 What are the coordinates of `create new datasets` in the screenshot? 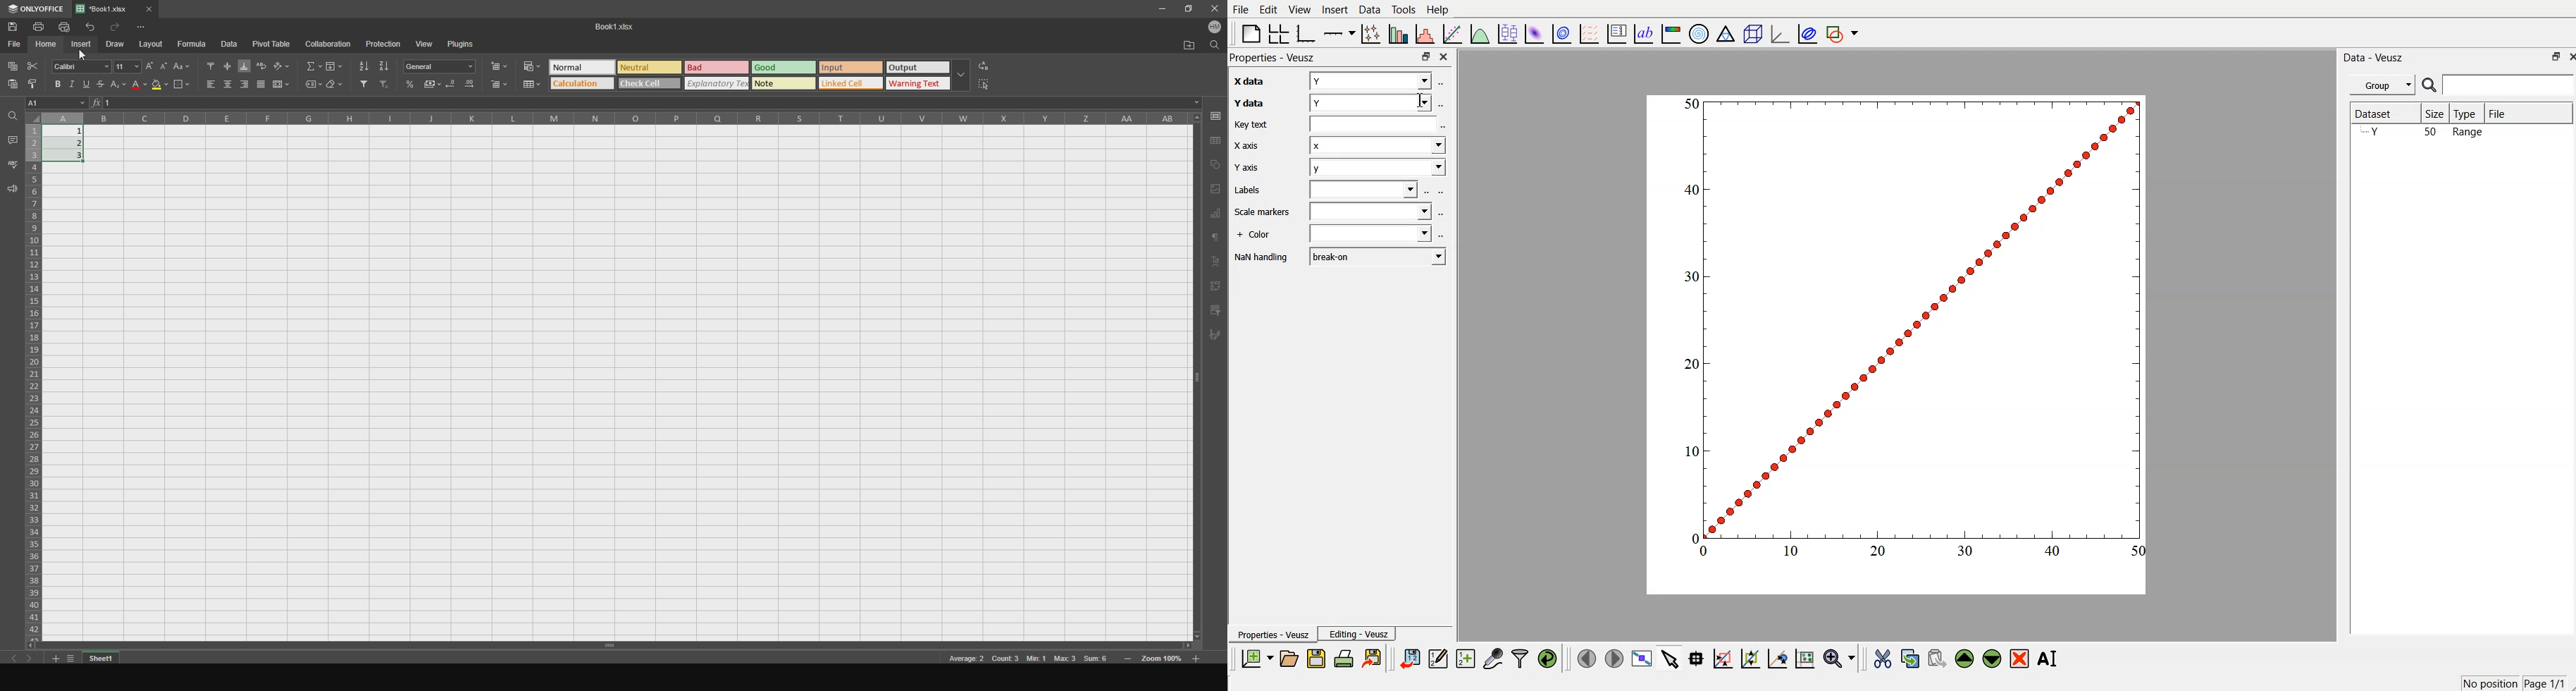 It's located at (1466, 659).